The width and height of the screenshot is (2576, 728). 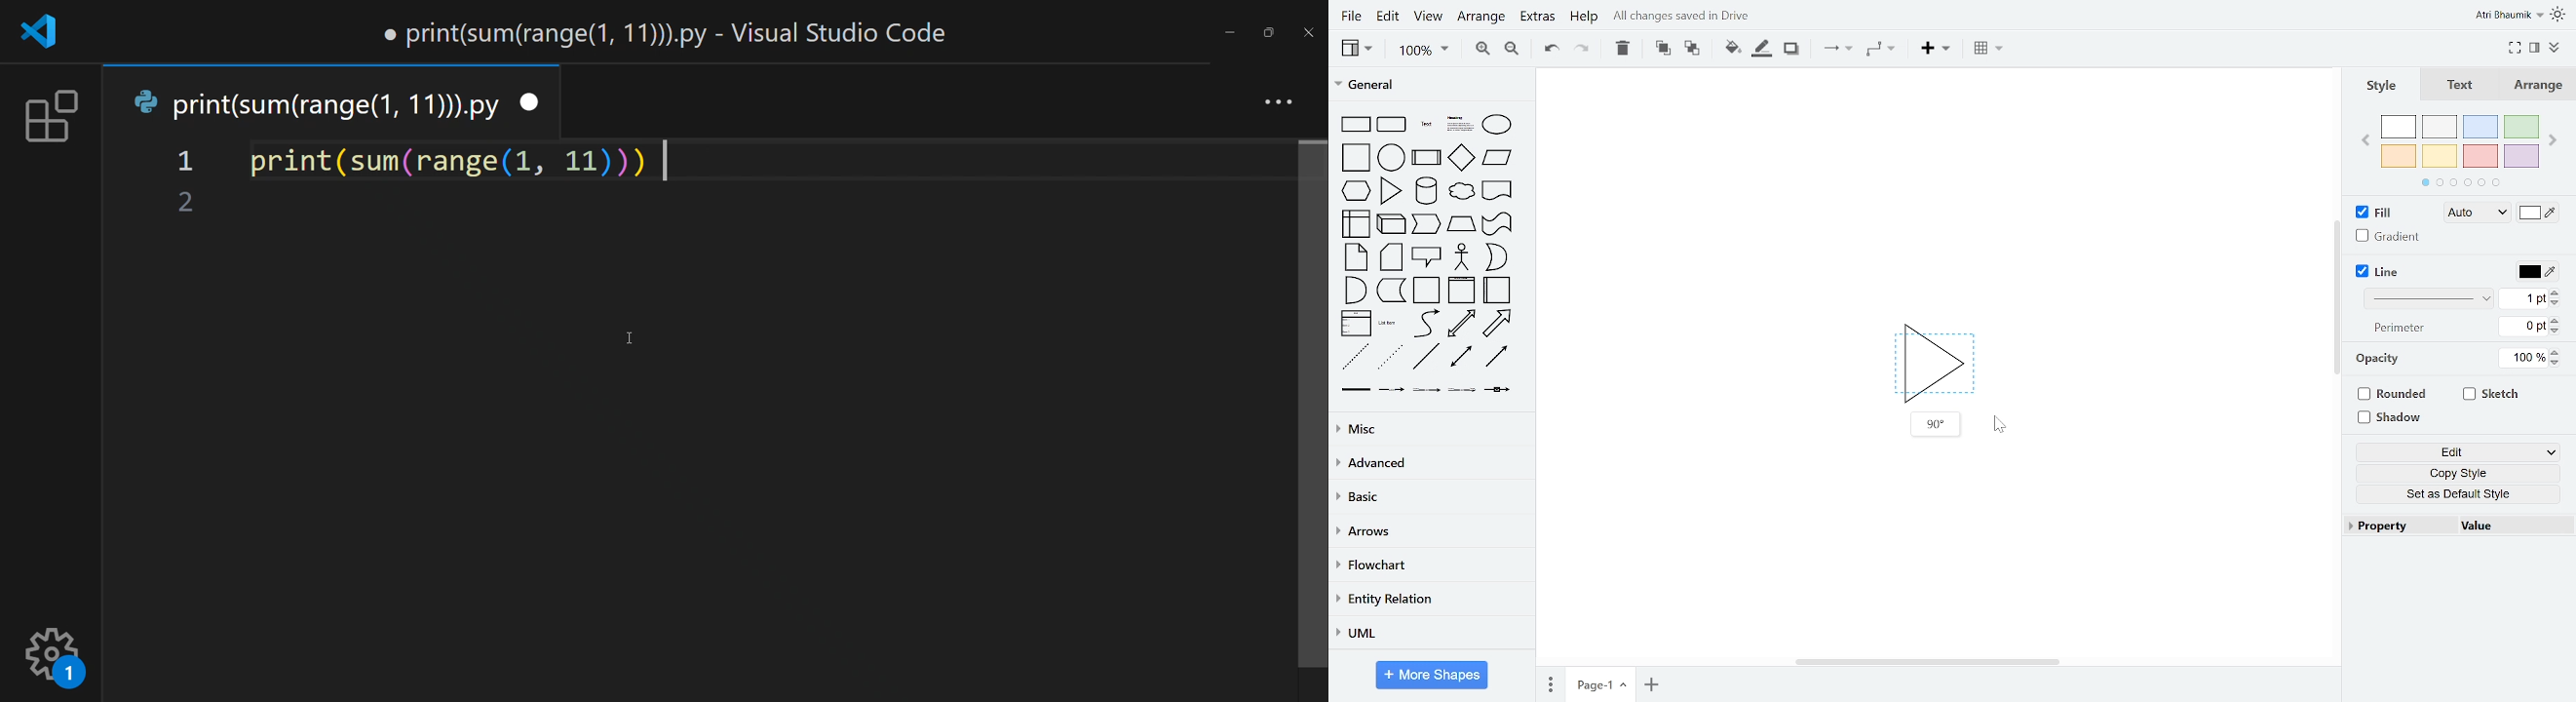 I want to click on flowchart, so click(x=1430, y=566).